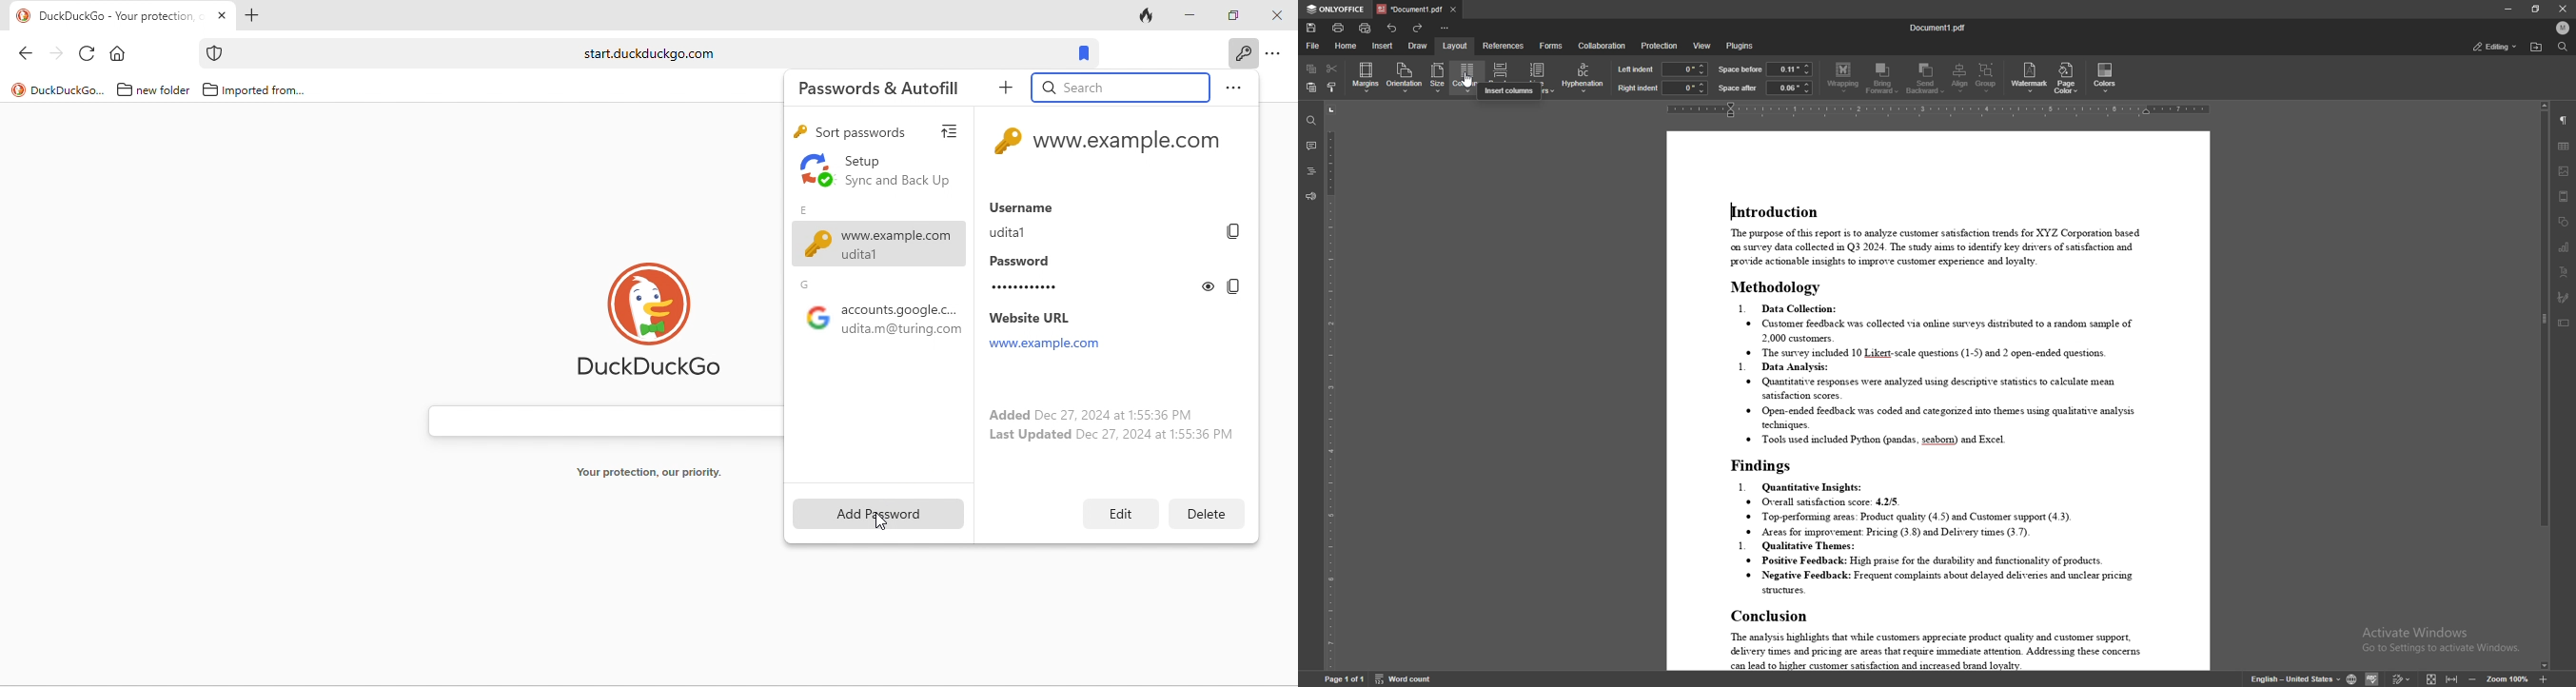  What do you see at coordinates (1447, 27) in the screenshot?
I see `configure toolbar` at bounding box center [1447, 27].